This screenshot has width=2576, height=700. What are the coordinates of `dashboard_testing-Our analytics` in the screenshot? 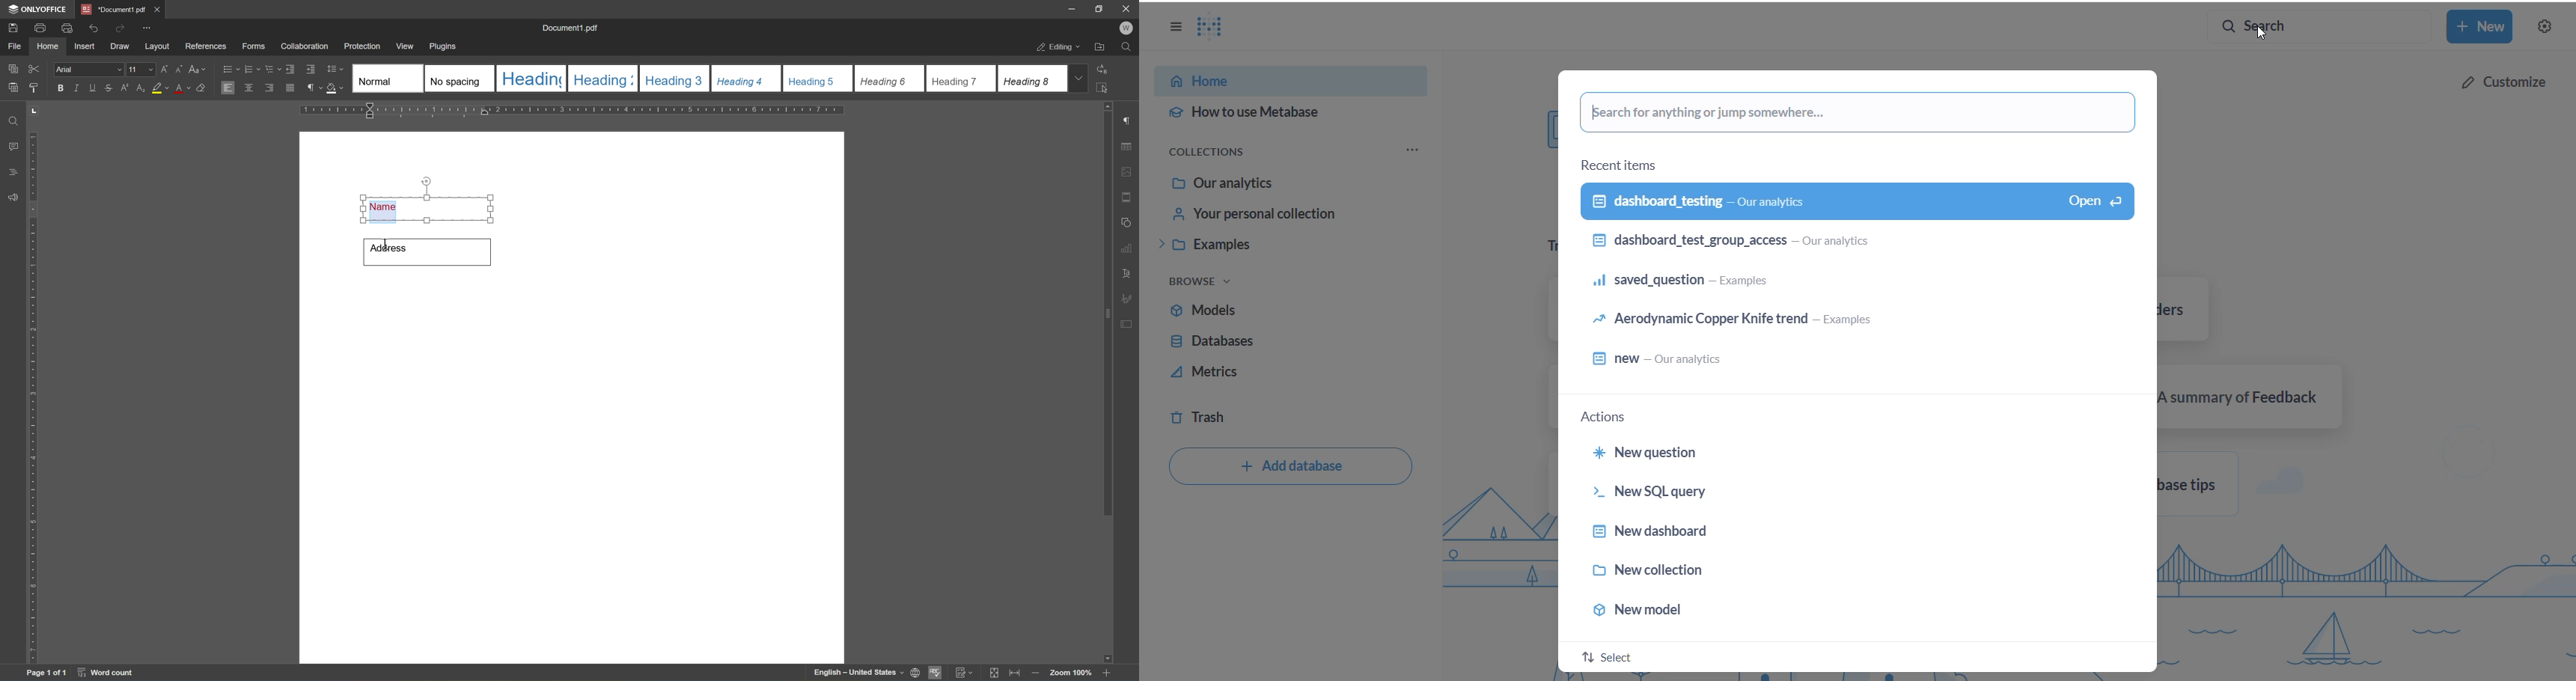 It's located at (1857, 202).